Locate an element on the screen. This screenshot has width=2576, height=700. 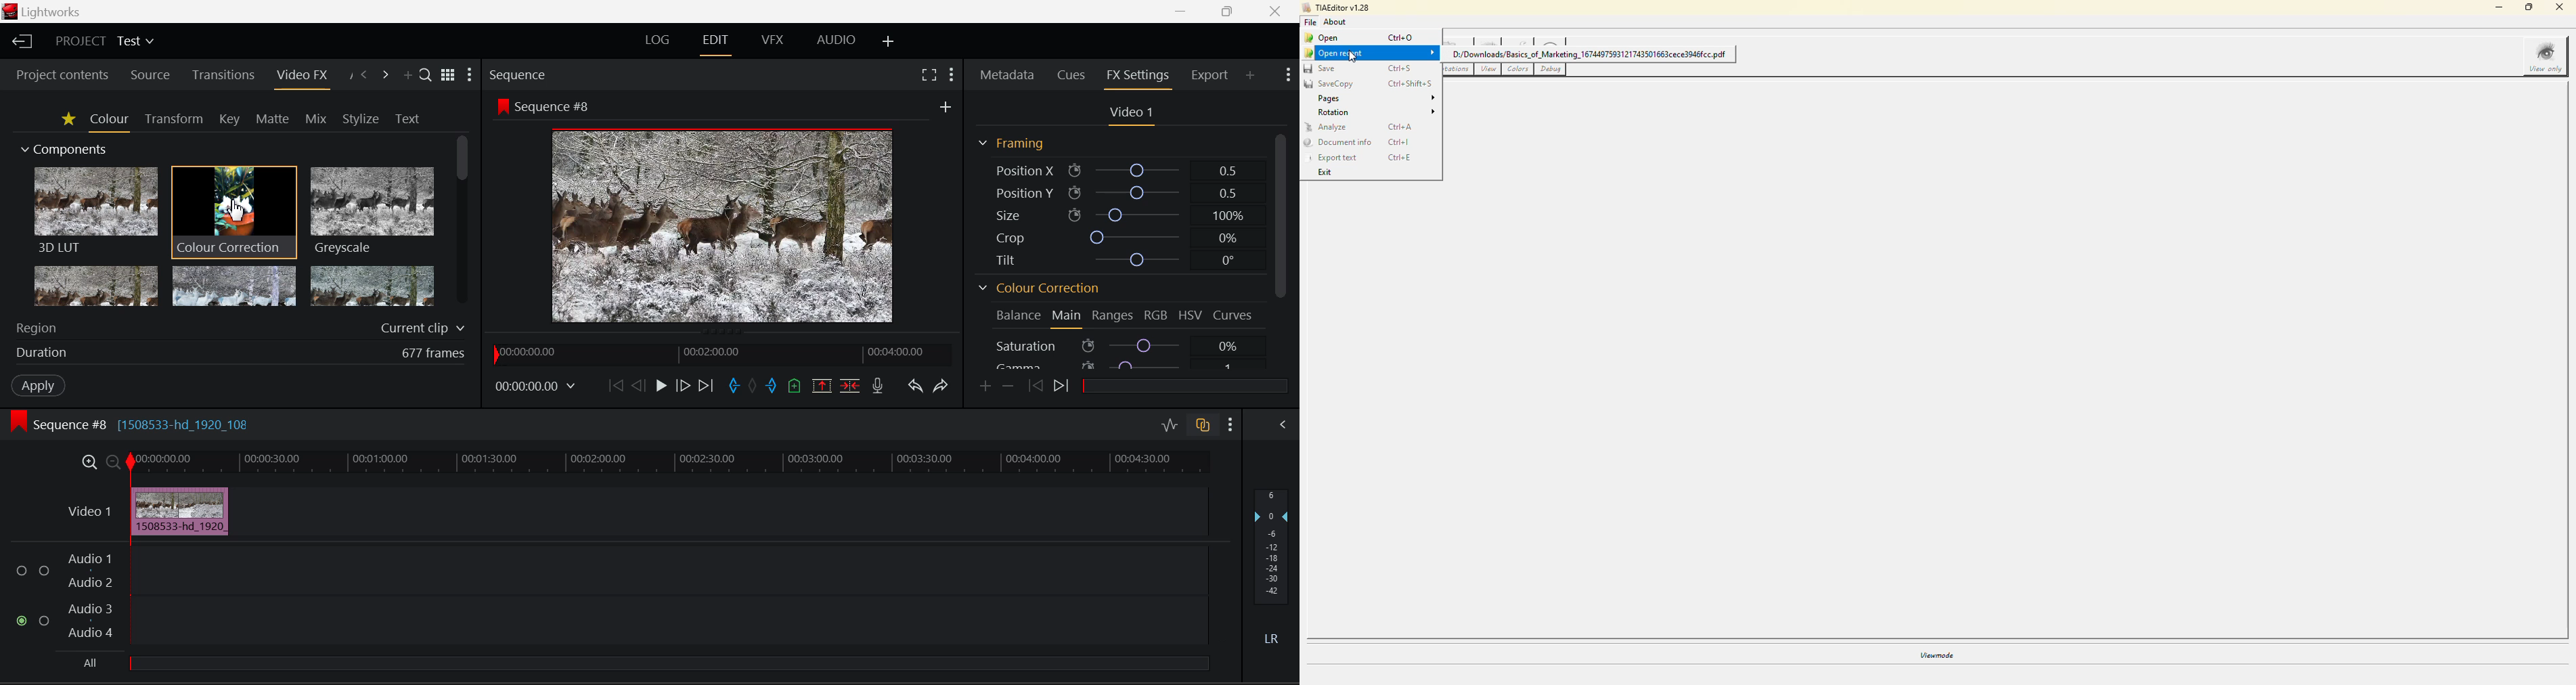
HSV is located at coordinates (1193, 315).